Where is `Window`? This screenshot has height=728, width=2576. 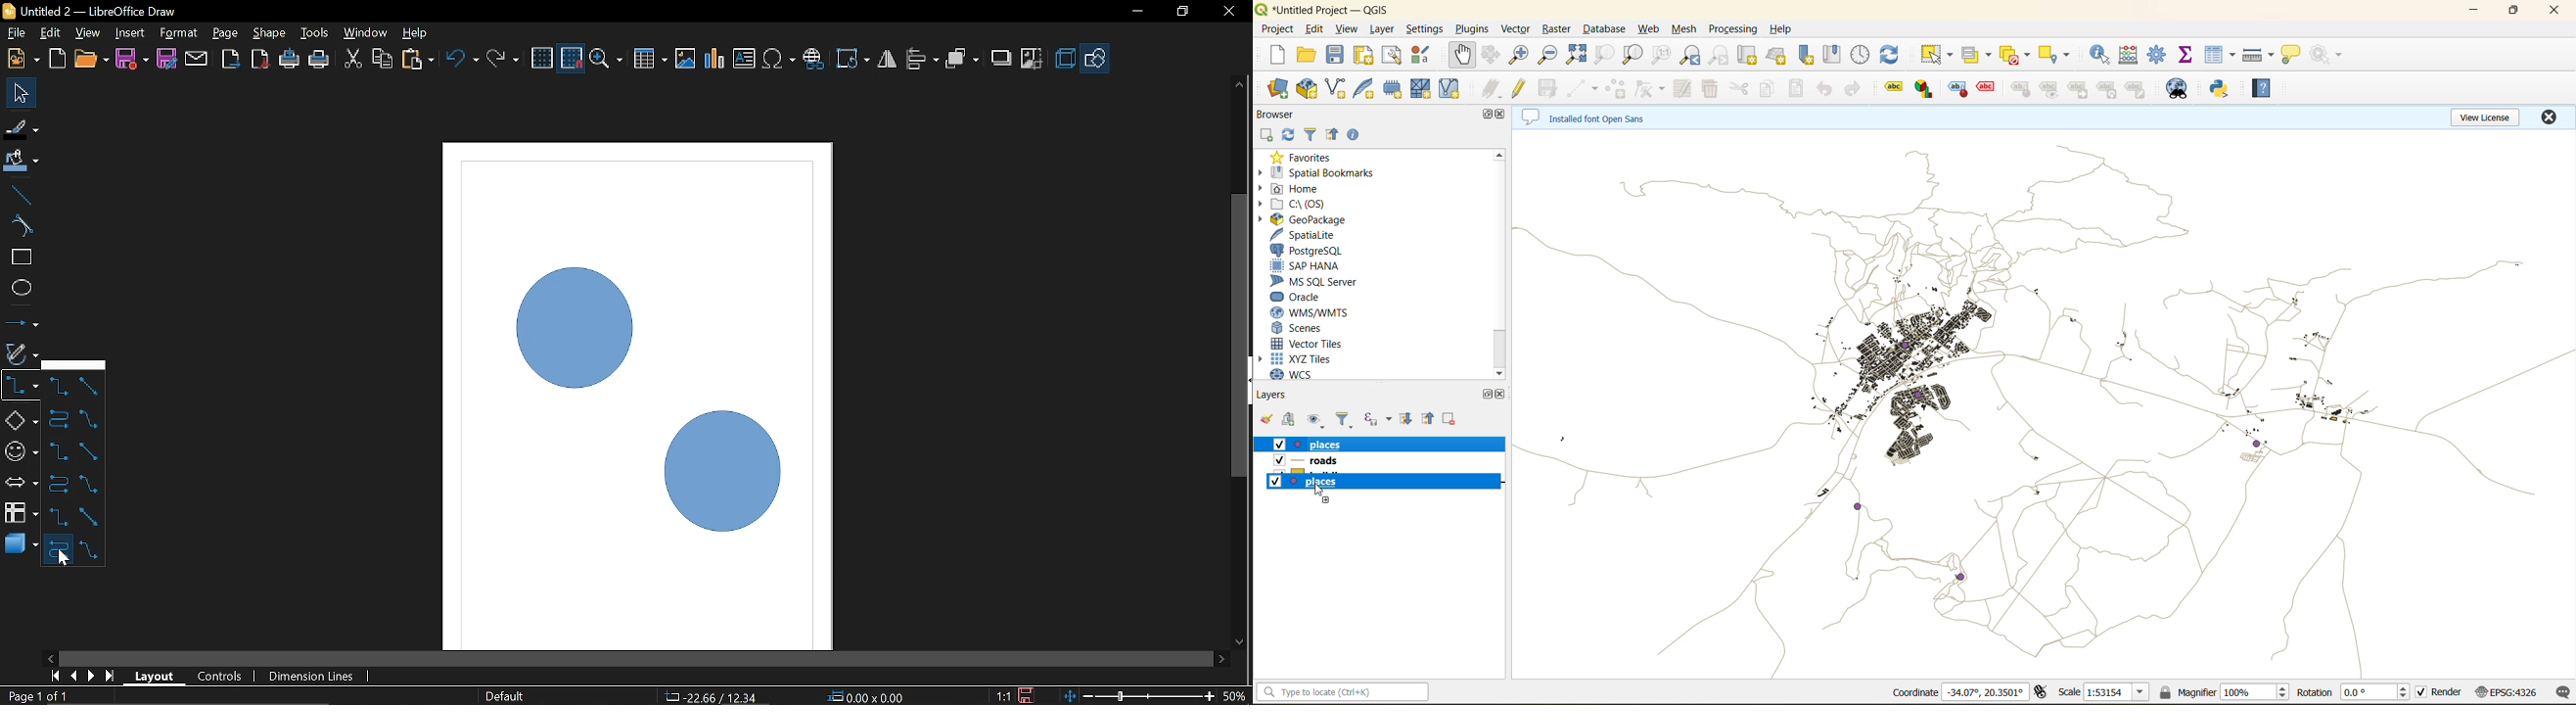 Window is located at coordinates (366, 33).